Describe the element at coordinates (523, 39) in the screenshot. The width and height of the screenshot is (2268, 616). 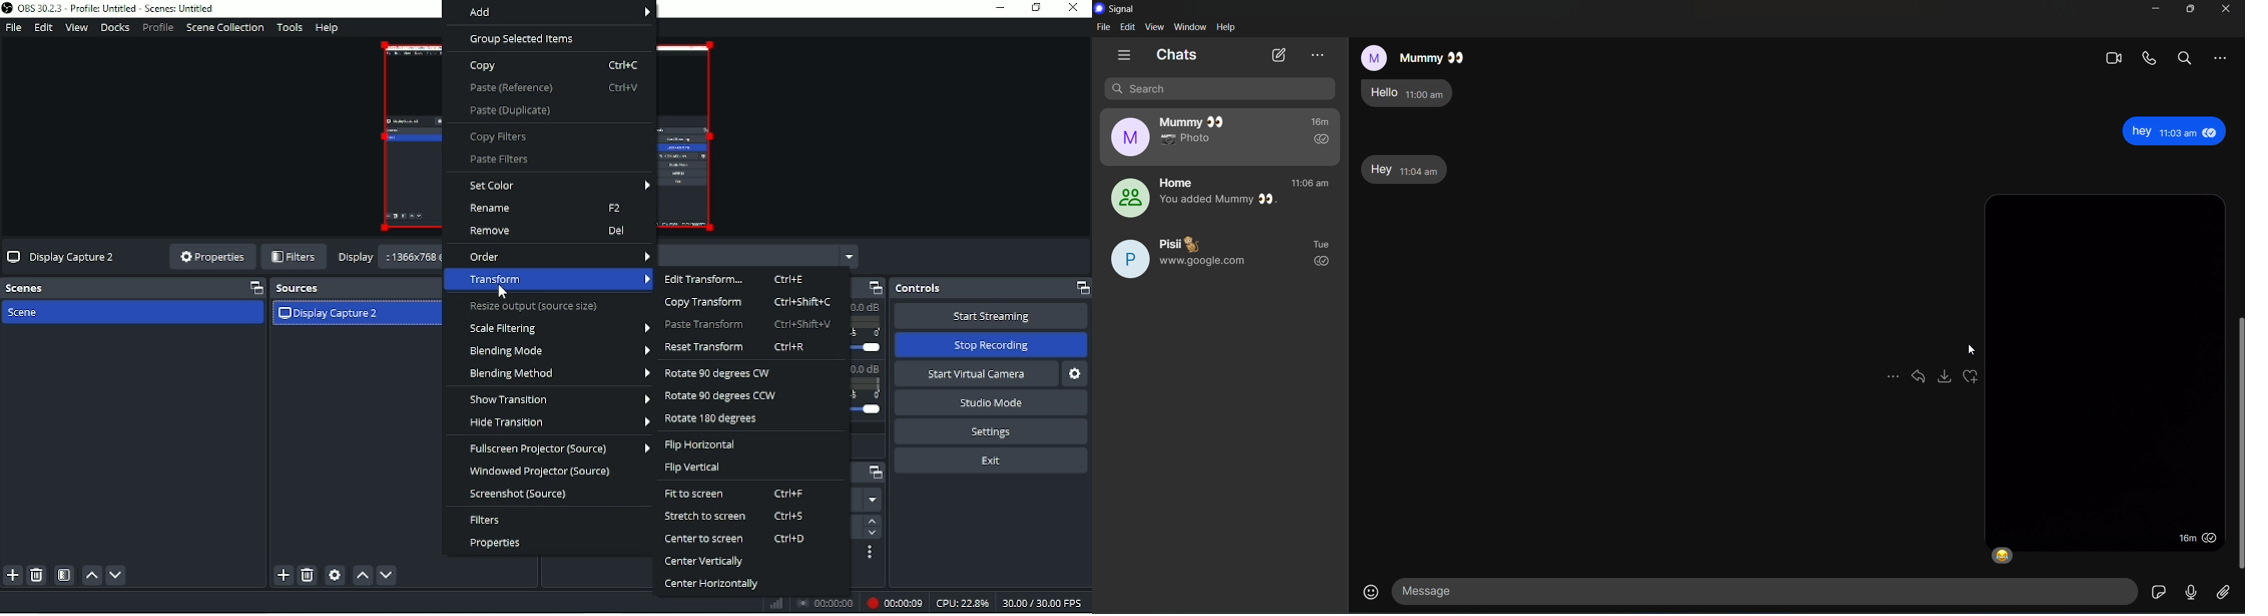
I see `Group selected items` at that location.